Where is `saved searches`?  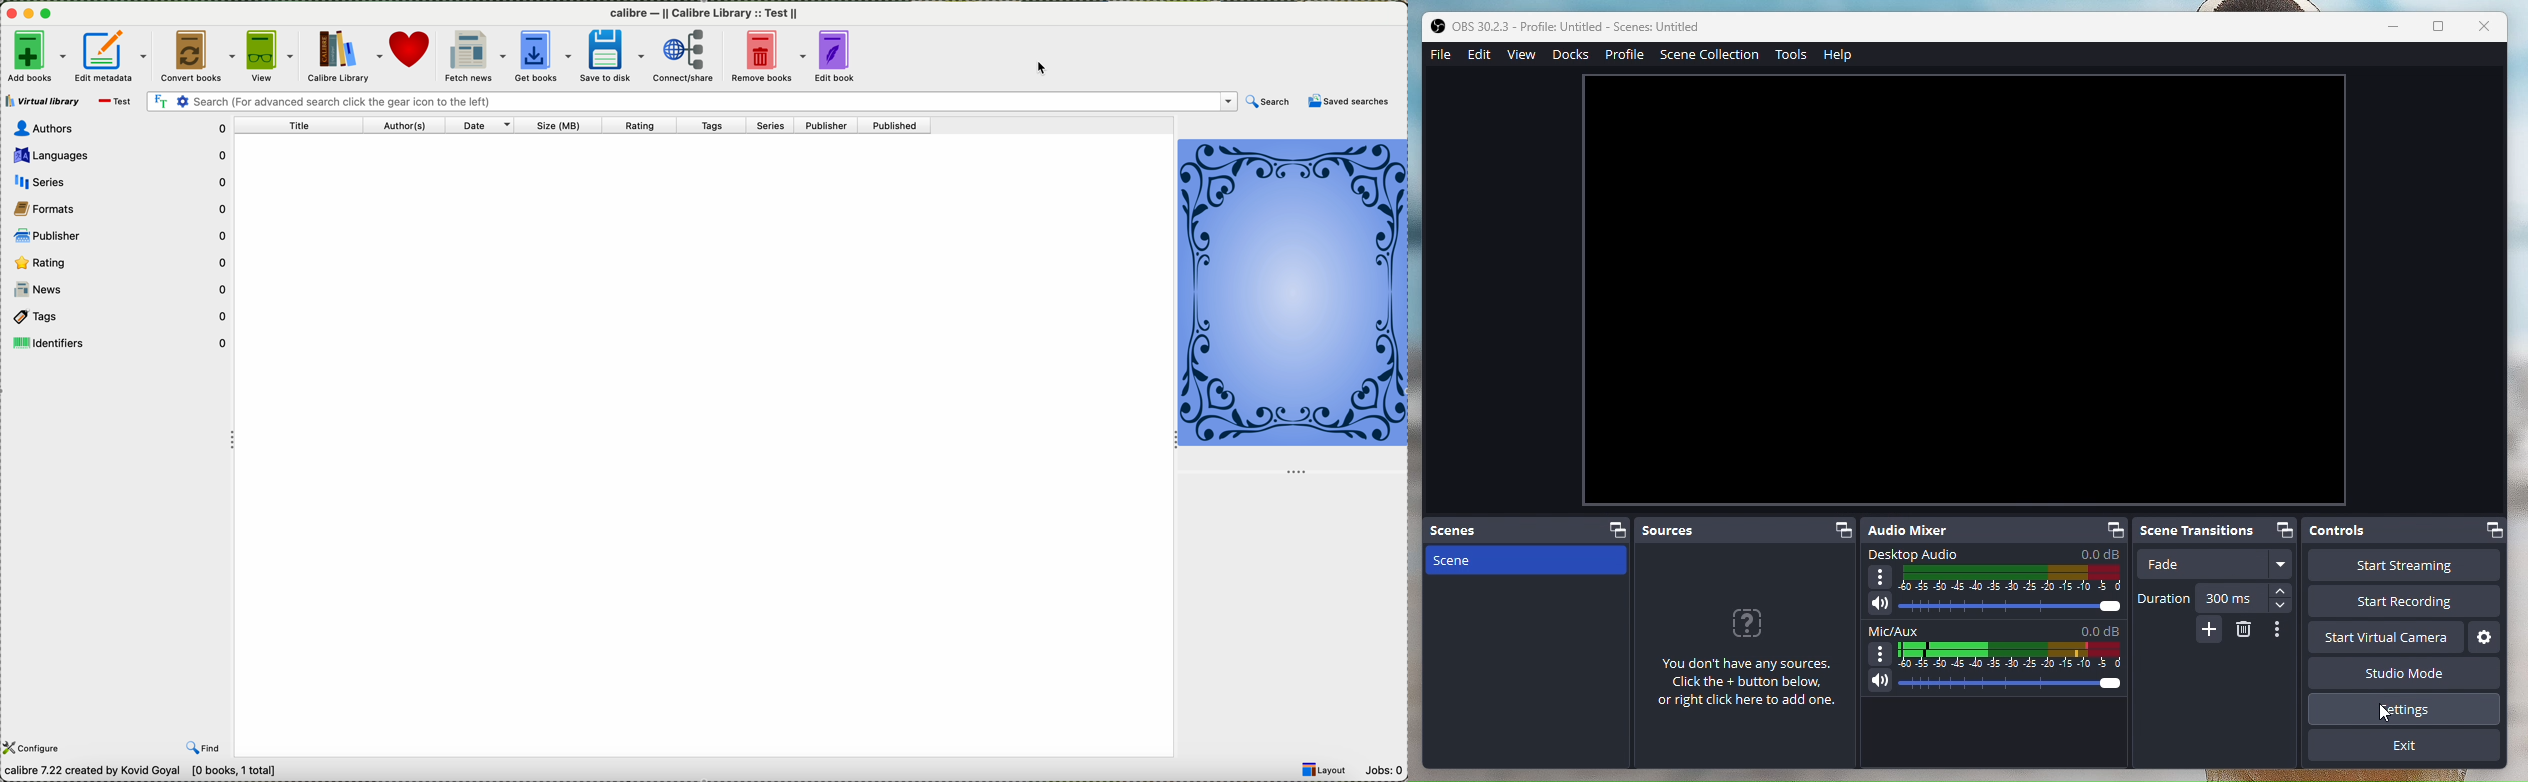
saved searches is located at coordinates (1350, 102).